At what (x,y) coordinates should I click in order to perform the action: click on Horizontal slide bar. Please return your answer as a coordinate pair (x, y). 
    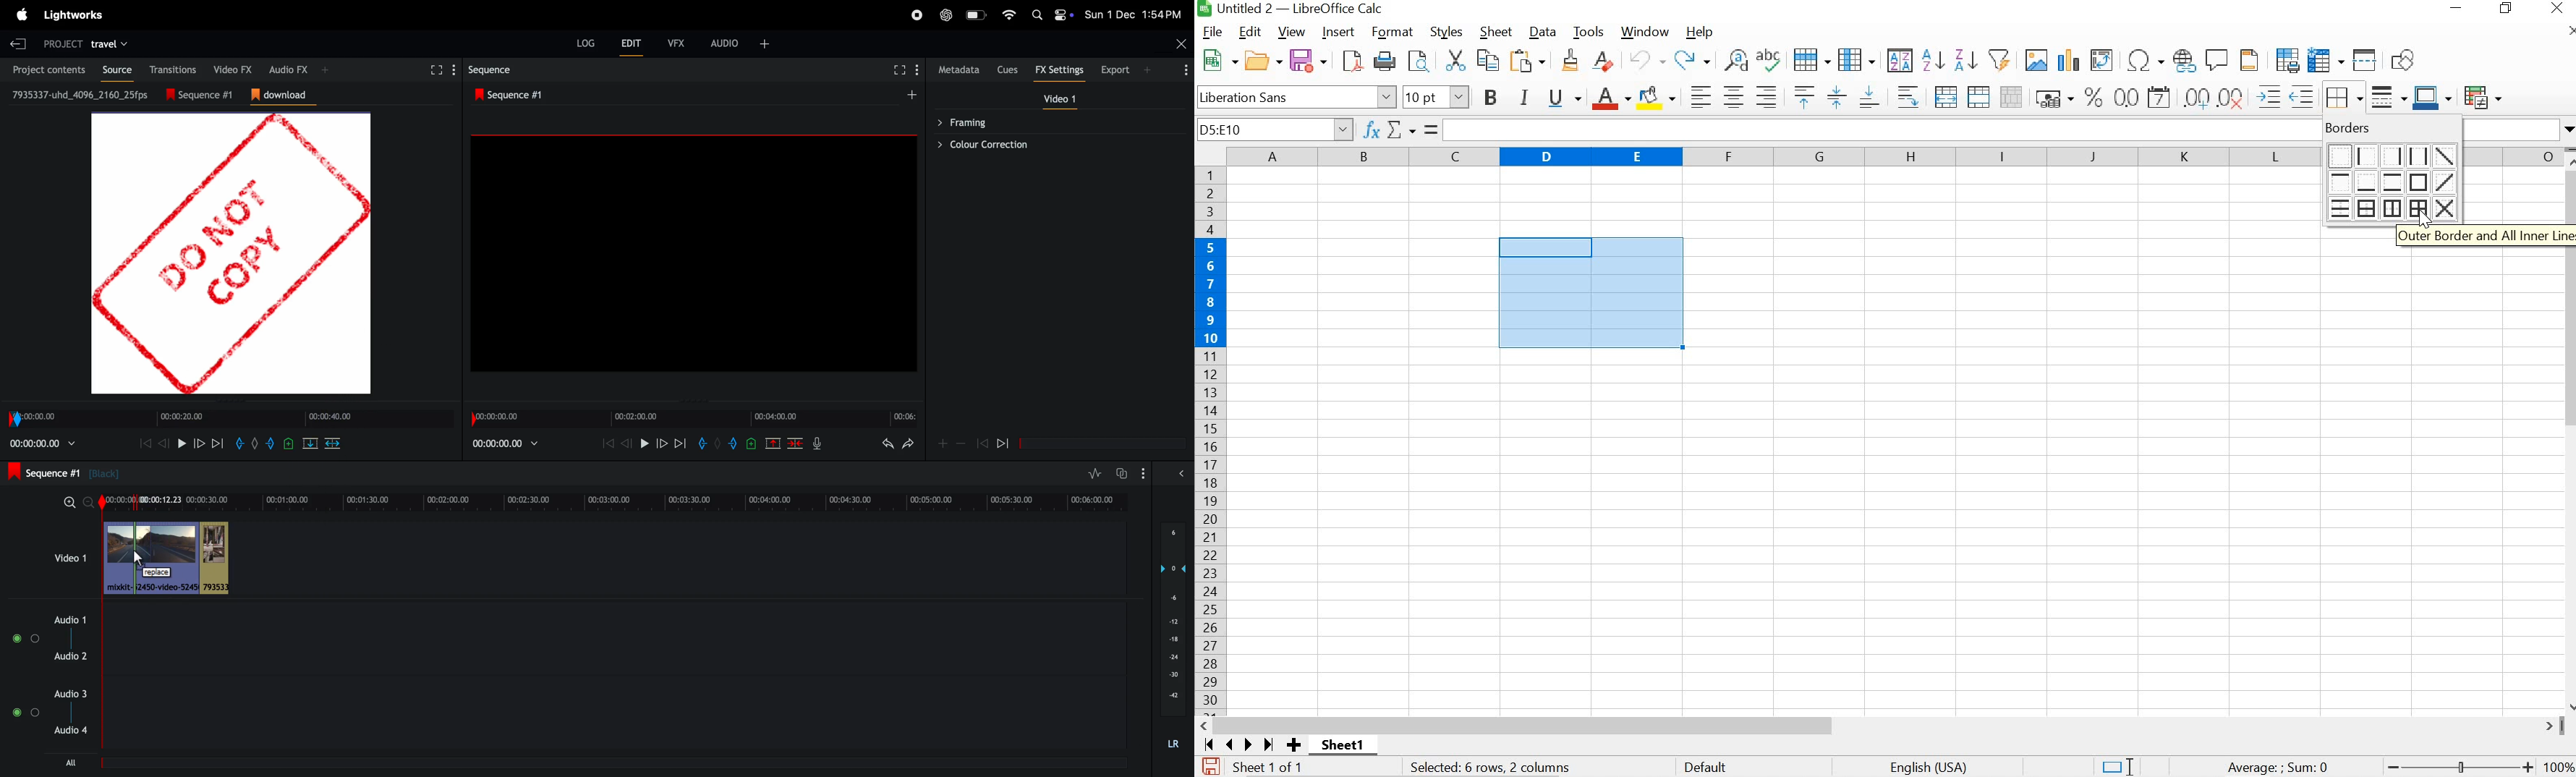
    Looking at the image, I should click on (611, 763).